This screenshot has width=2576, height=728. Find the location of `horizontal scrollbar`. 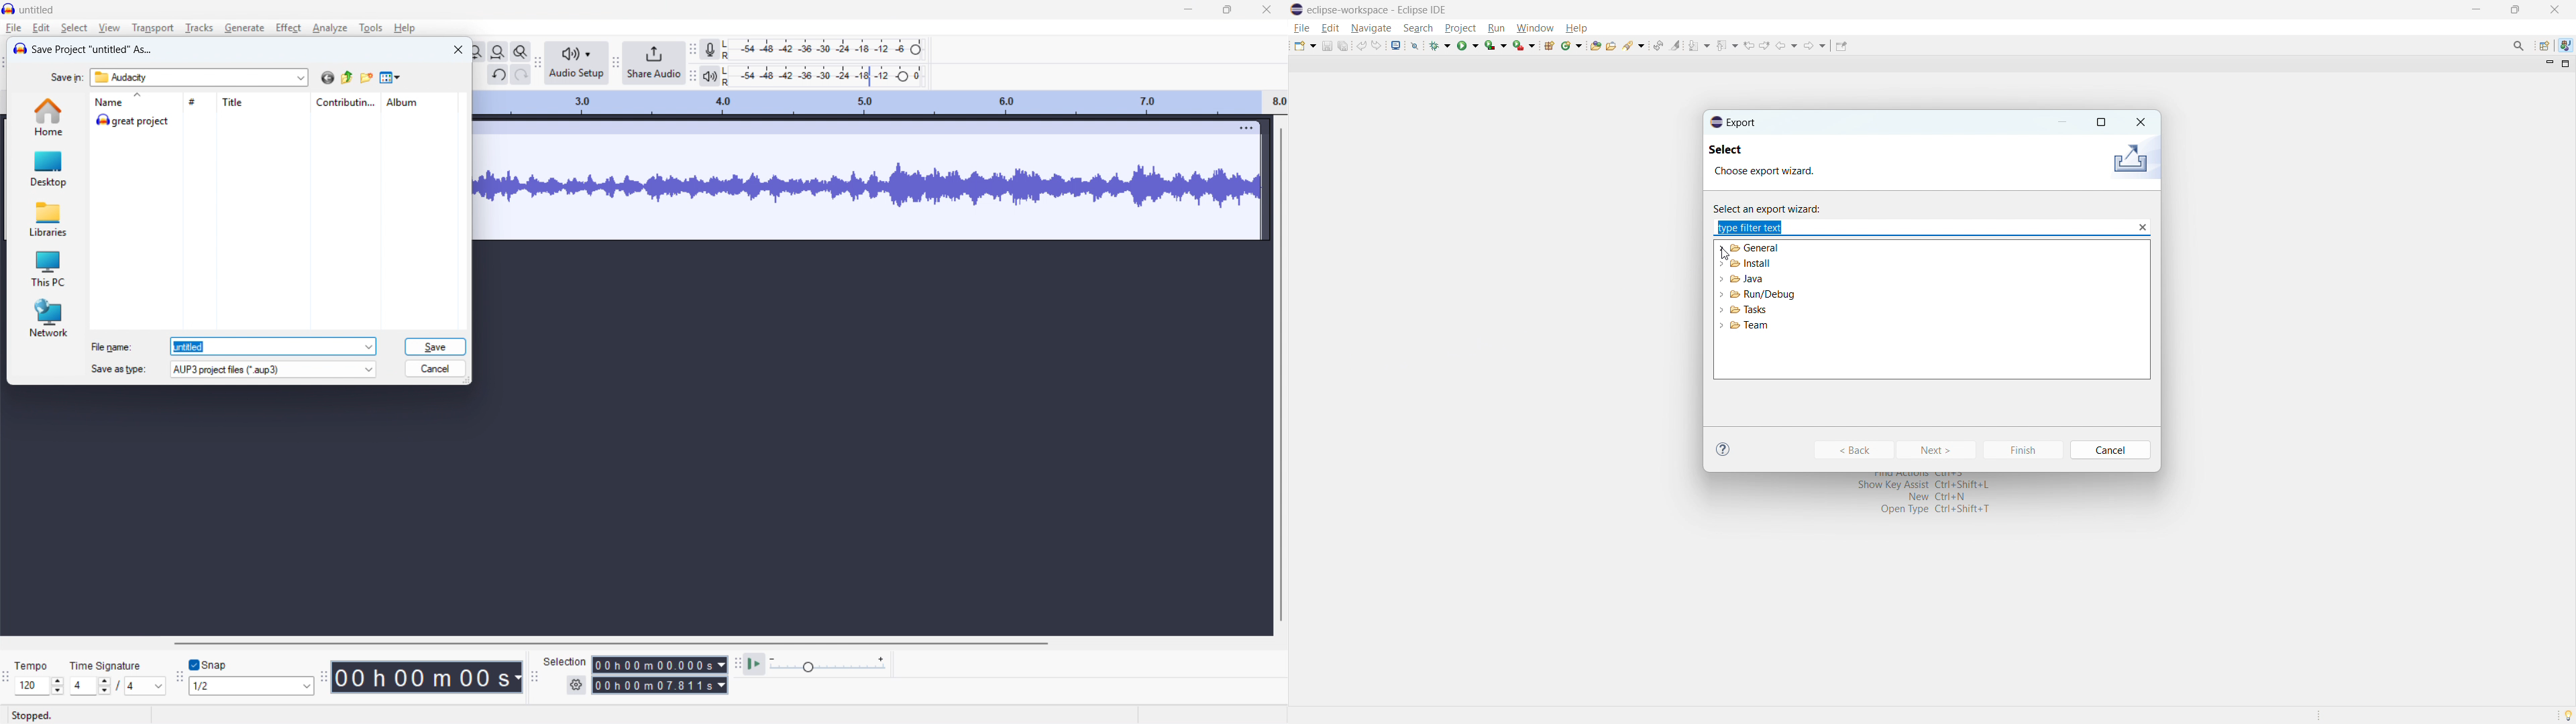

horizontal scrollbar is located at coordinates (610, 644).